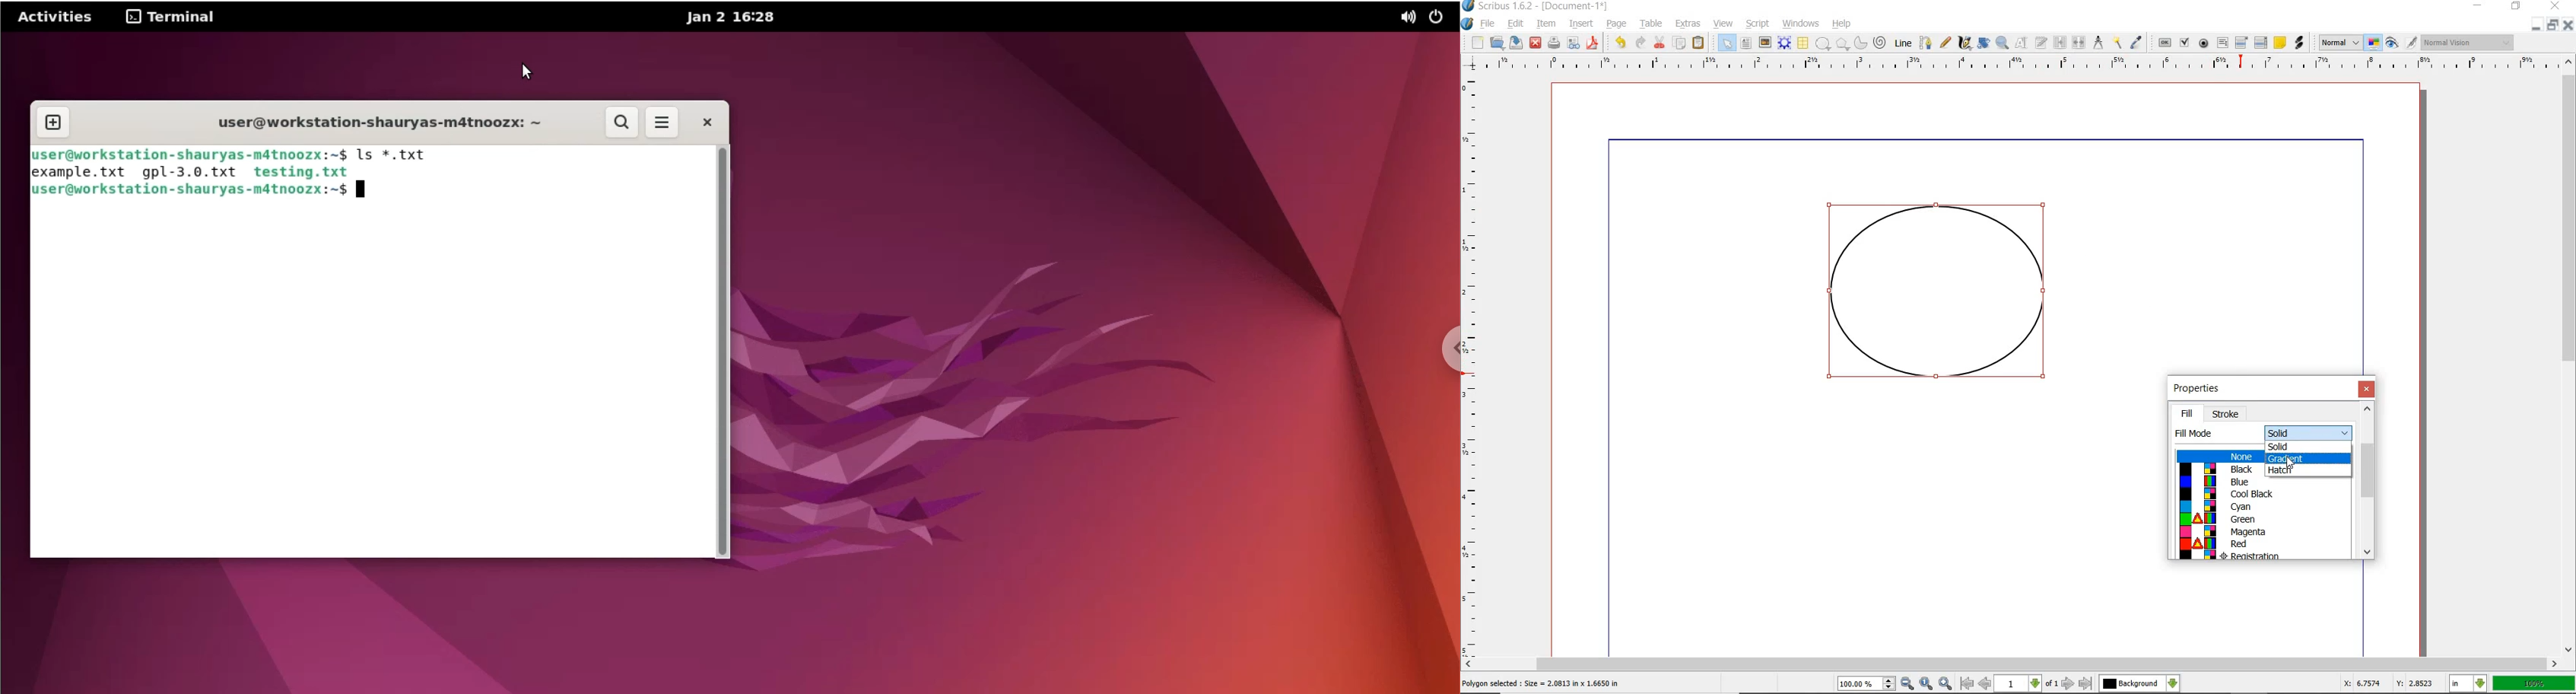  I want to click on PASTE, so click(1698, 44).